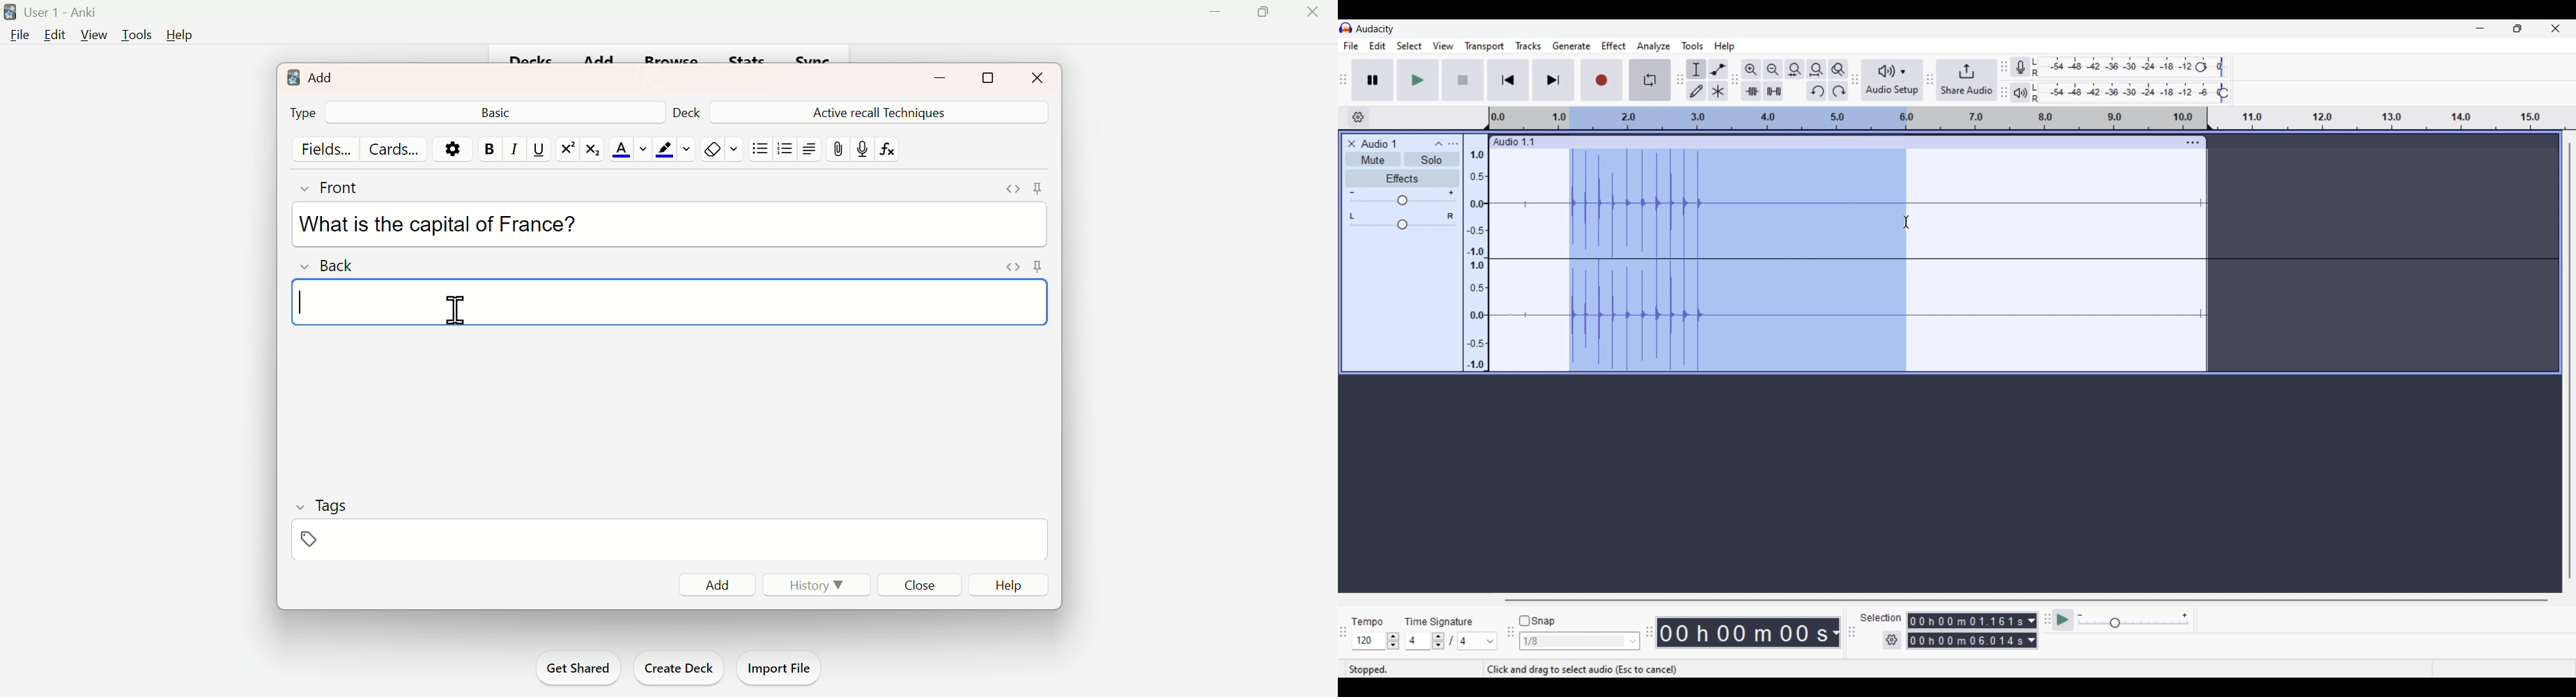 This screenshot has width=2576, height=700. What do you see at coordinates (498, 111) in the screenshot?
I see `Back` at bounding box center [498, 111].